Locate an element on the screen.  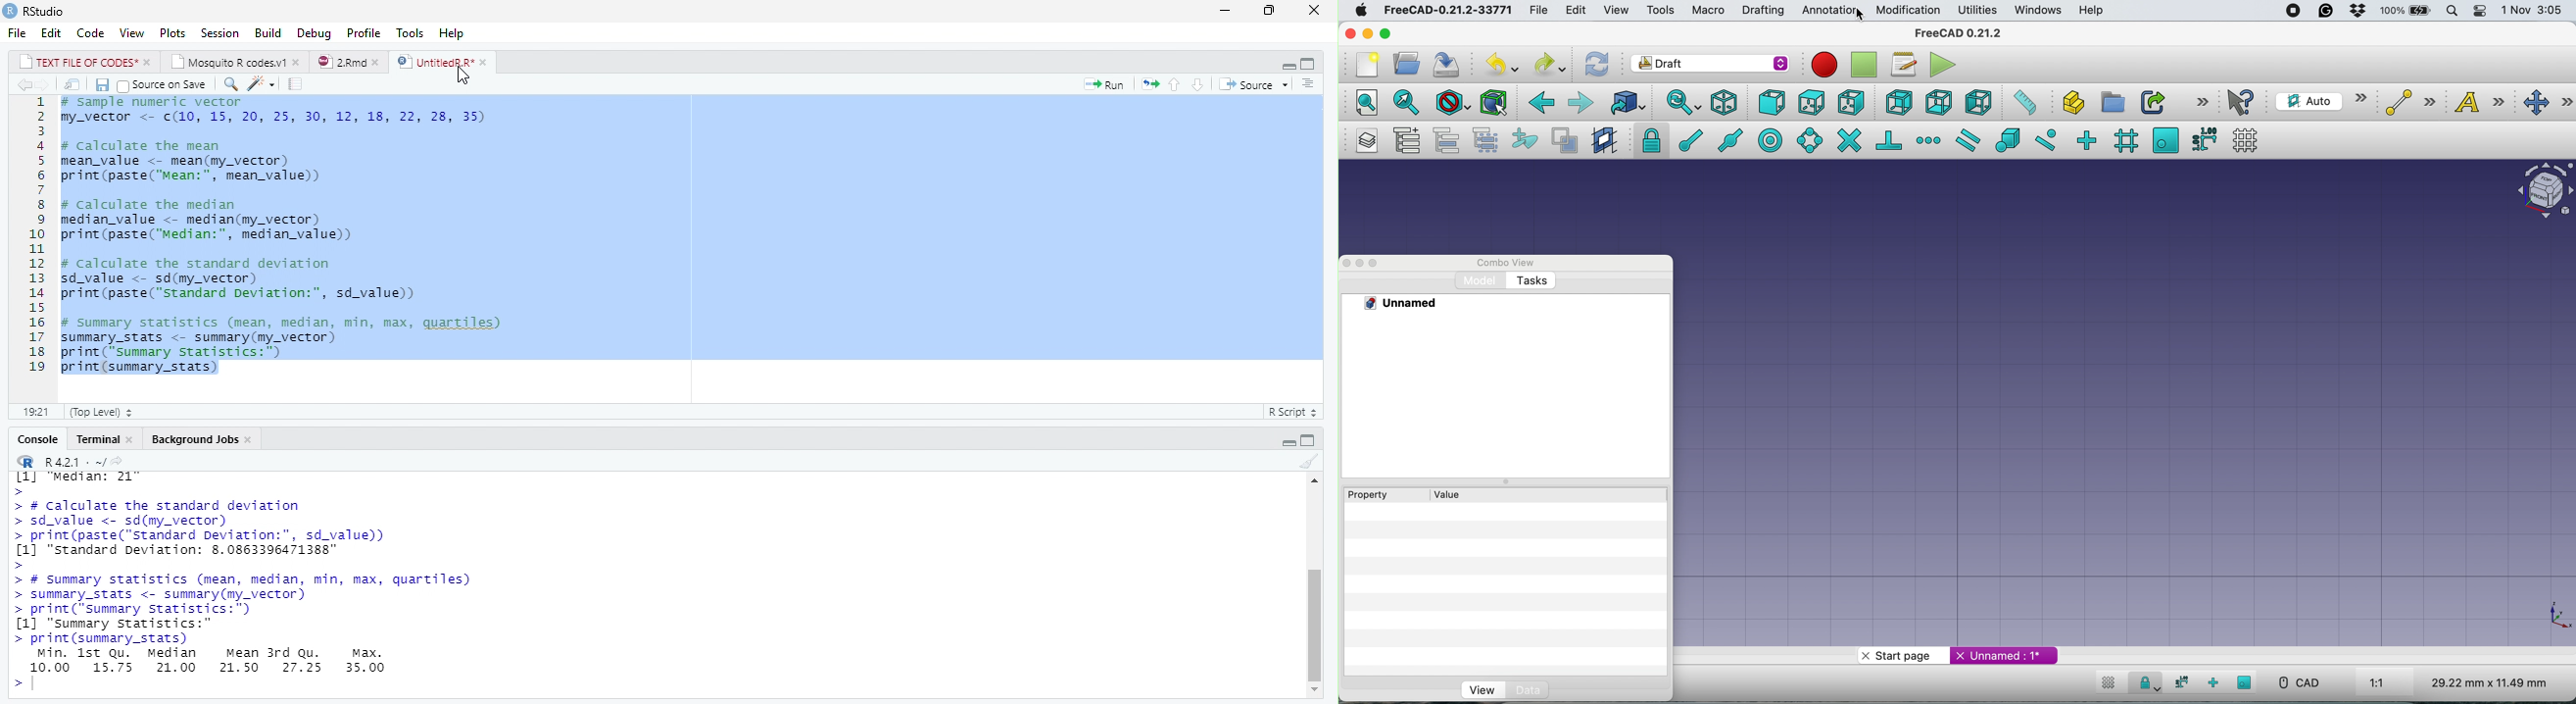
snap midway is located at coordinates (1727, 141).